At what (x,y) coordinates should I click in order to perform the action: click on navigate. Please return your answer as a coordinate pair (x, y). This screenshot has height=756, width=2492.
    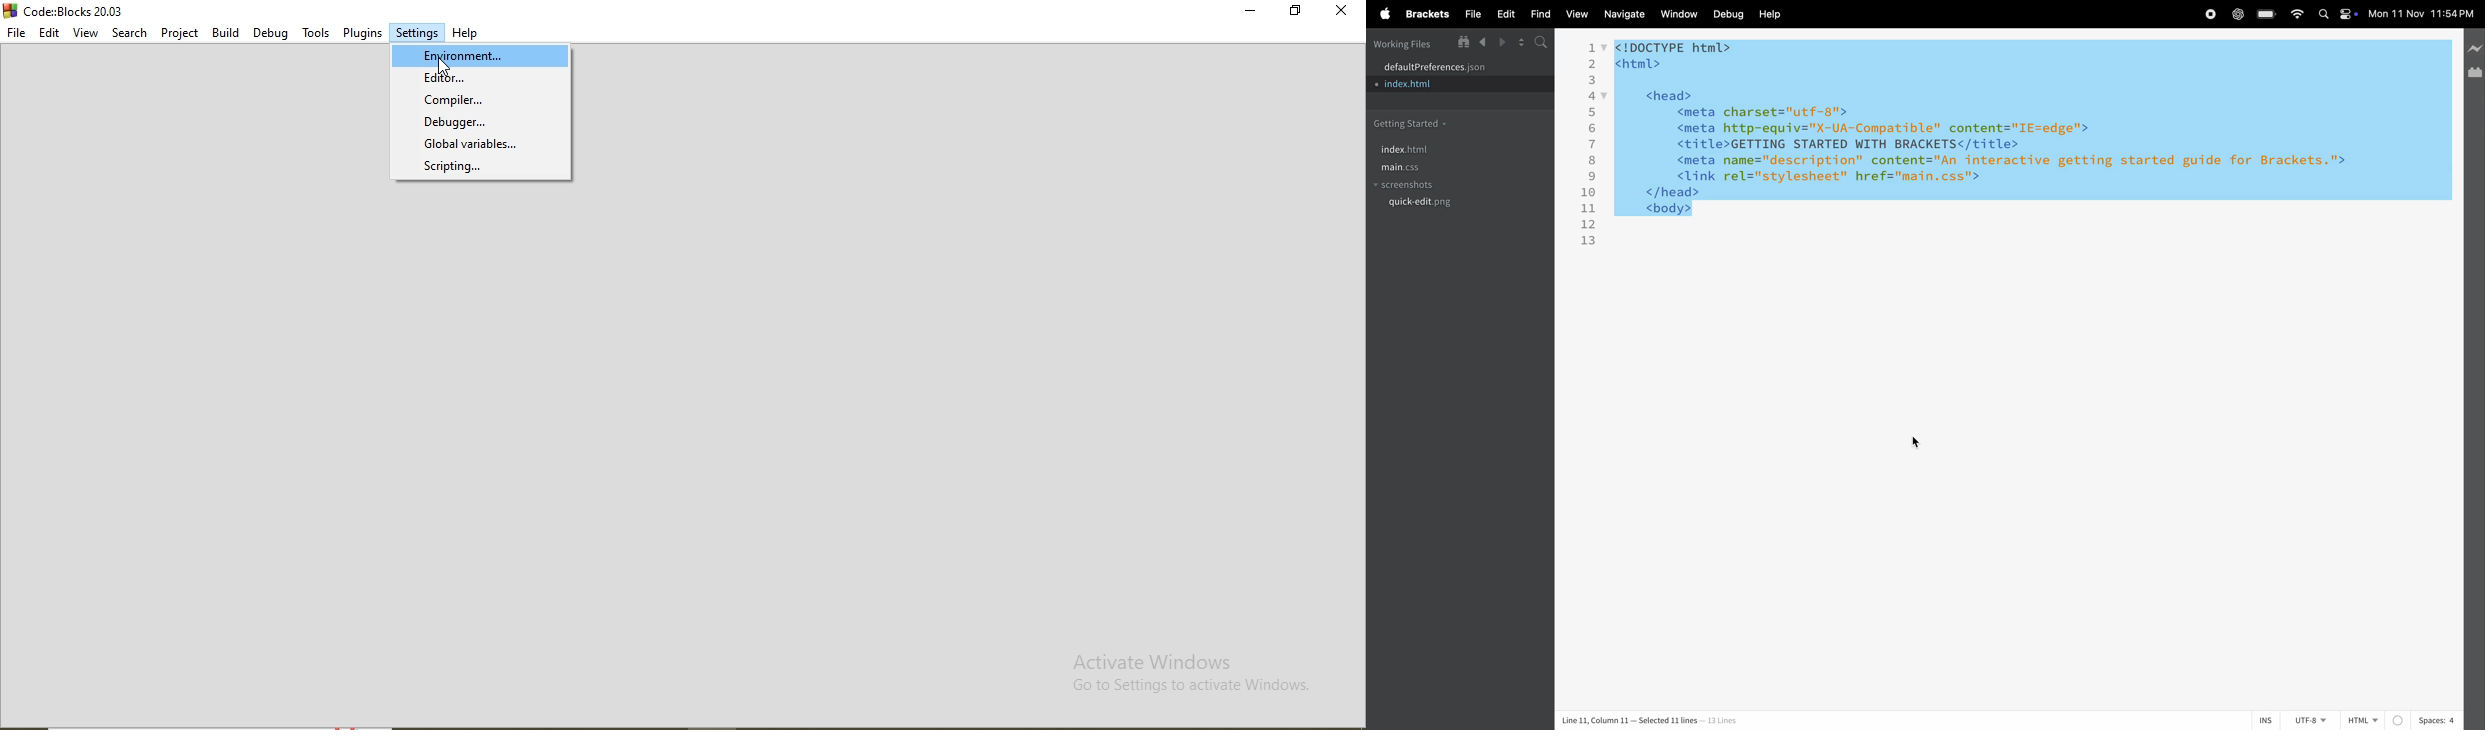
    Looking at the image, I should click on (1621, 15).